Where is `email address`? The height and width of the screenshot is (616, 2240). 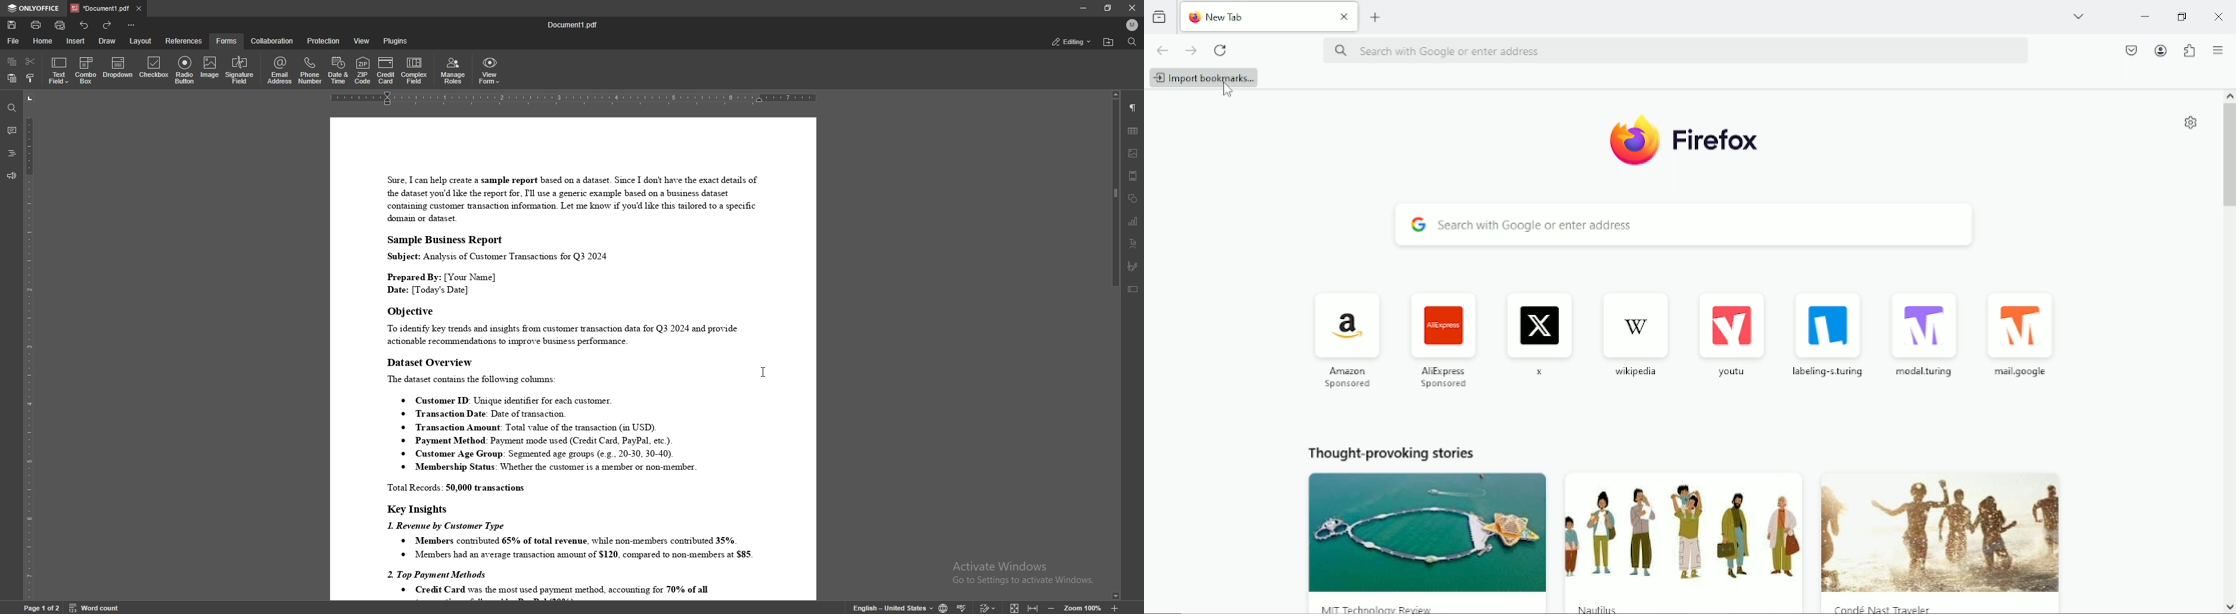
email address is located at coordinates (280, 70).